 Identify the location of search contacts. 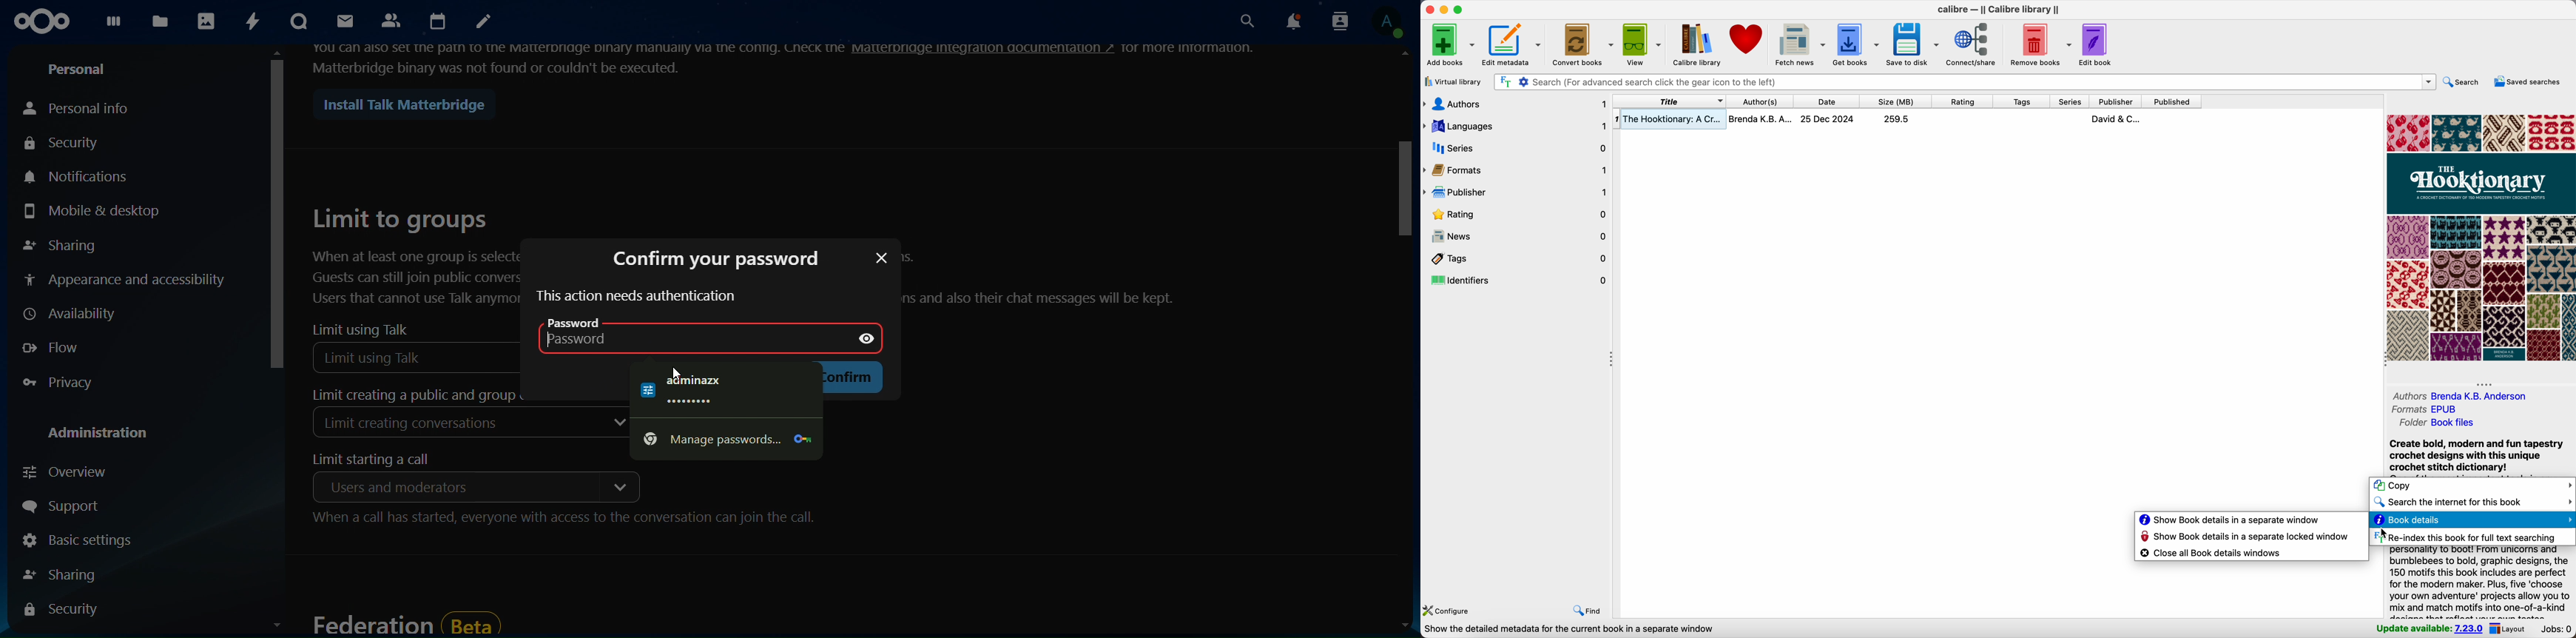
(1335, 21).